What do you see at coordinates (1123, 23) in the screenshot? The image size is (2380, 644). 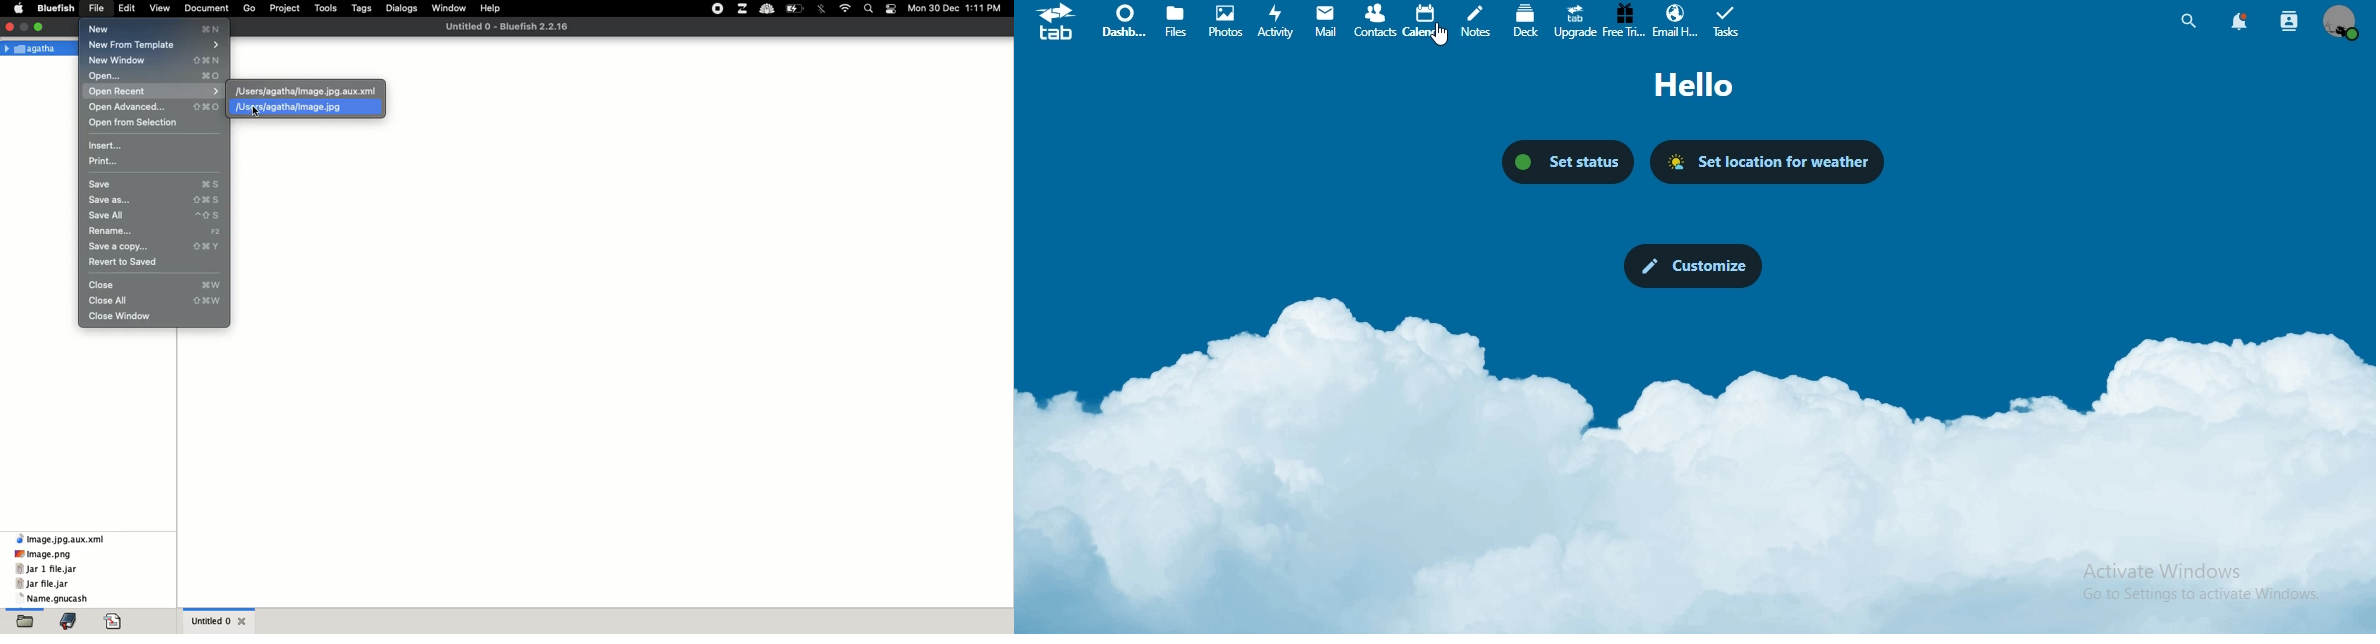 I see `dashboard` at bounding box center [1123, 23].